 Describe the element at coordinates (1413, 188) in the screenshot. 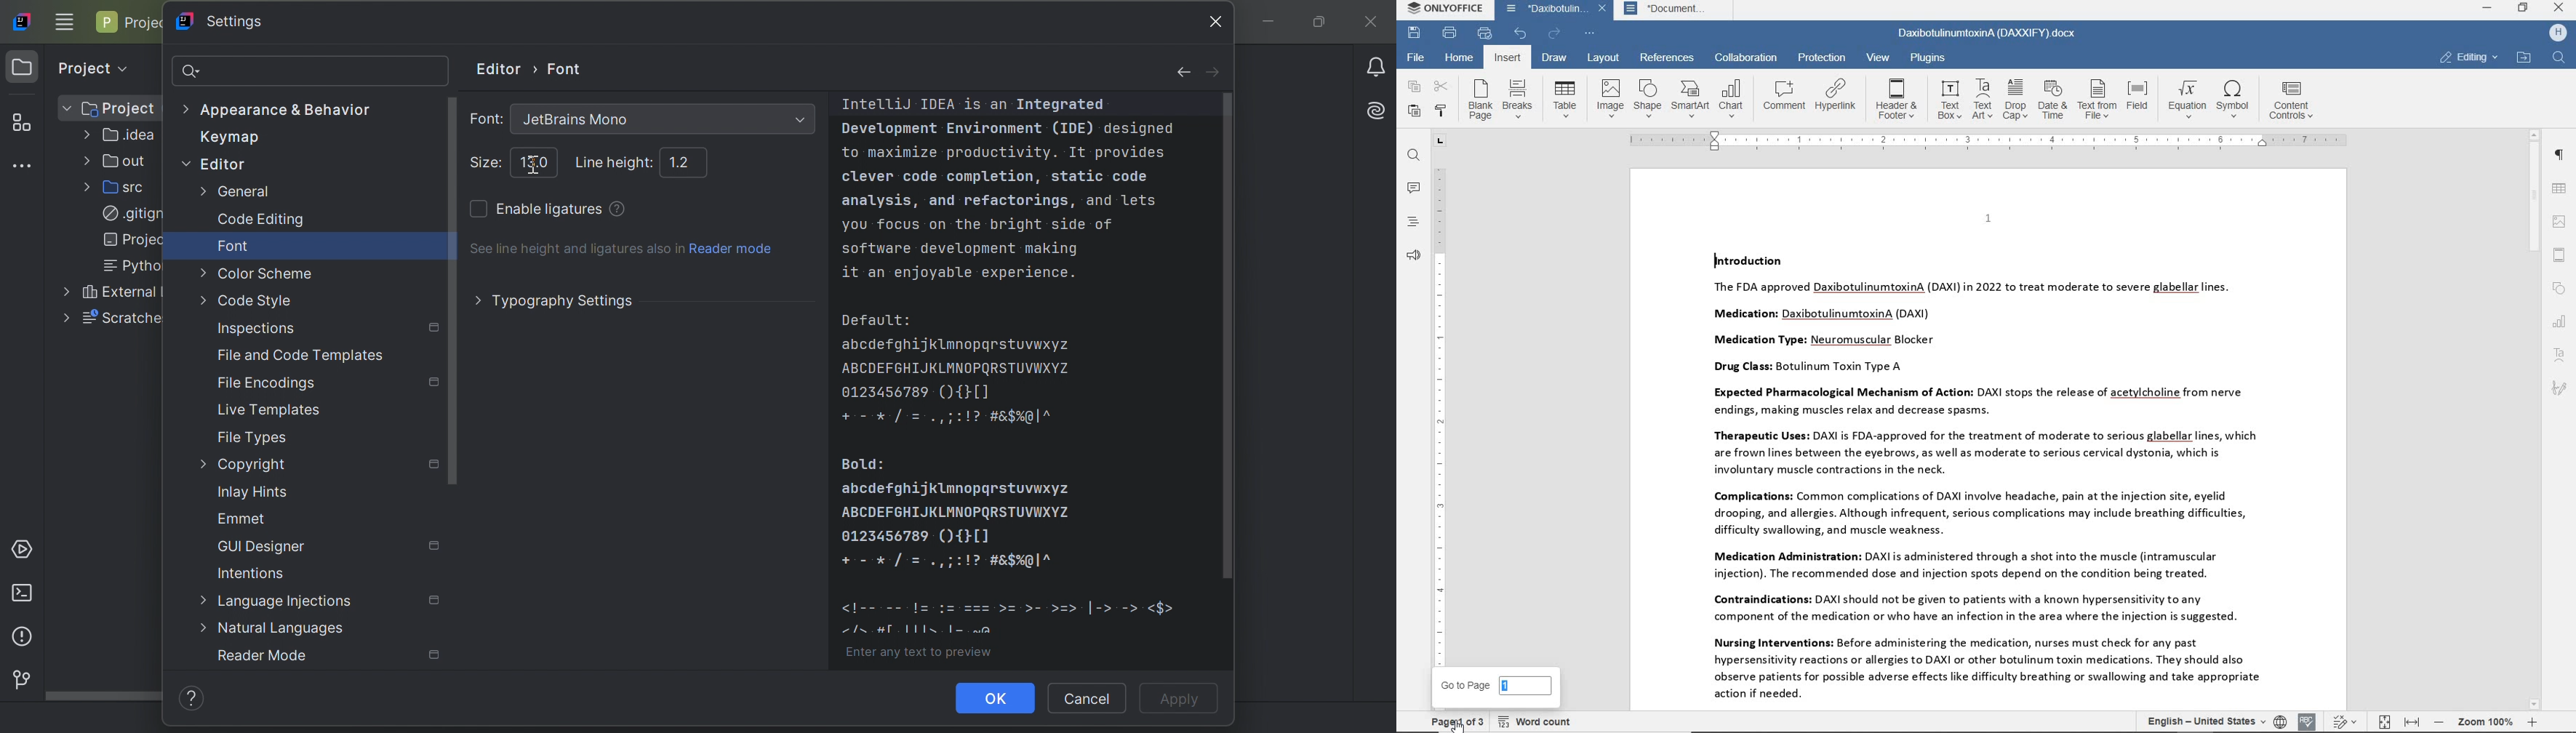

I see `comments` at that location.